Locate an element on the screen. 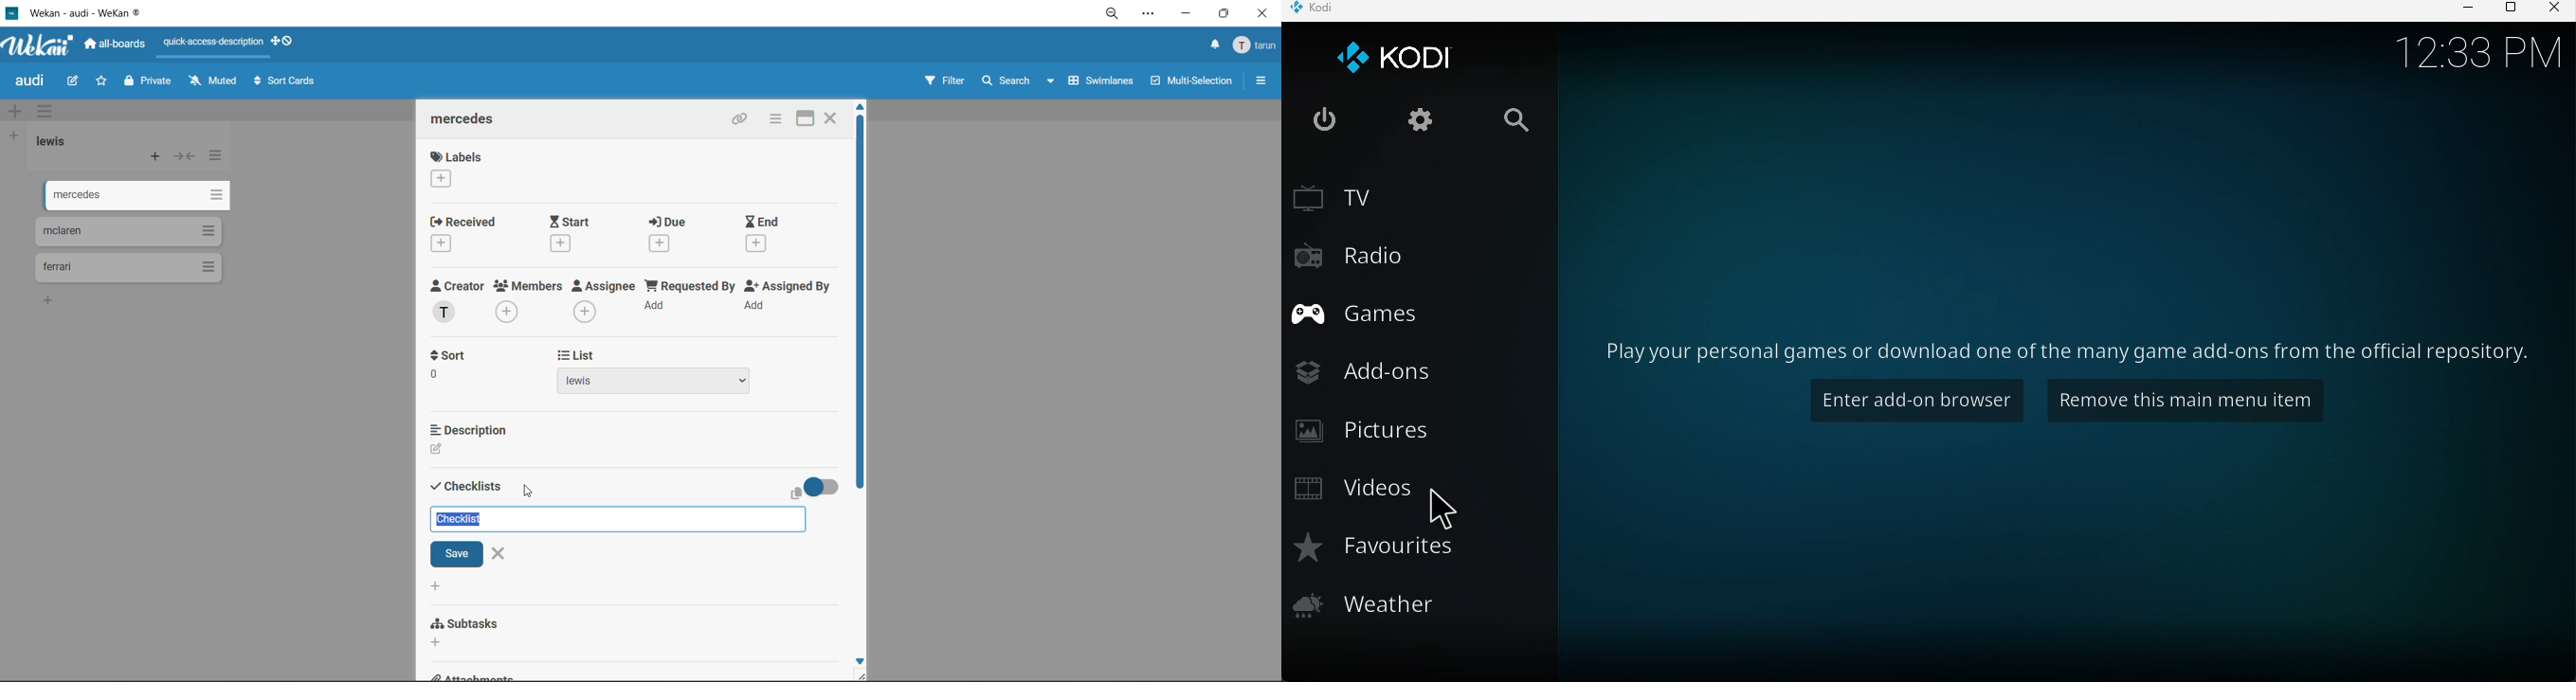 This screenshot has height=700, width=2576. Exit is located at coordinates (1331, 121).